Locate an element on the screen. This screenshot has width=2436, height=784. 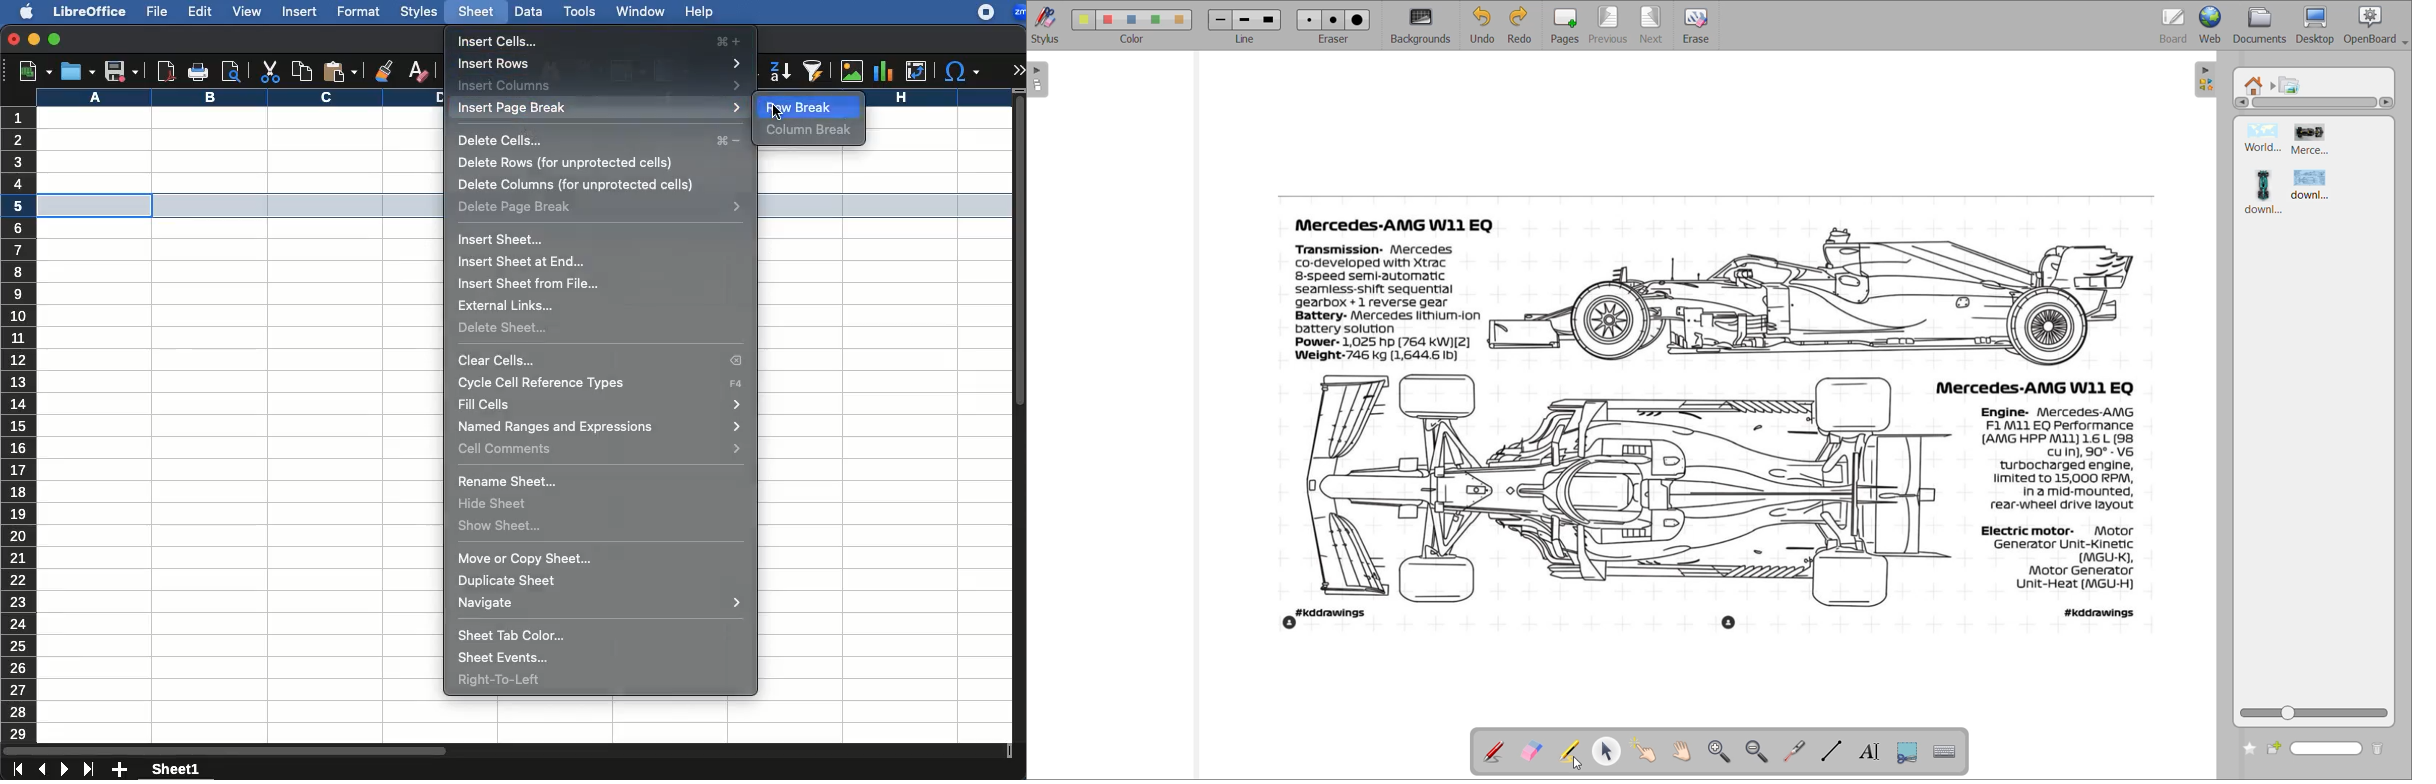
add to favourites is located at coordinates (2249, 748).